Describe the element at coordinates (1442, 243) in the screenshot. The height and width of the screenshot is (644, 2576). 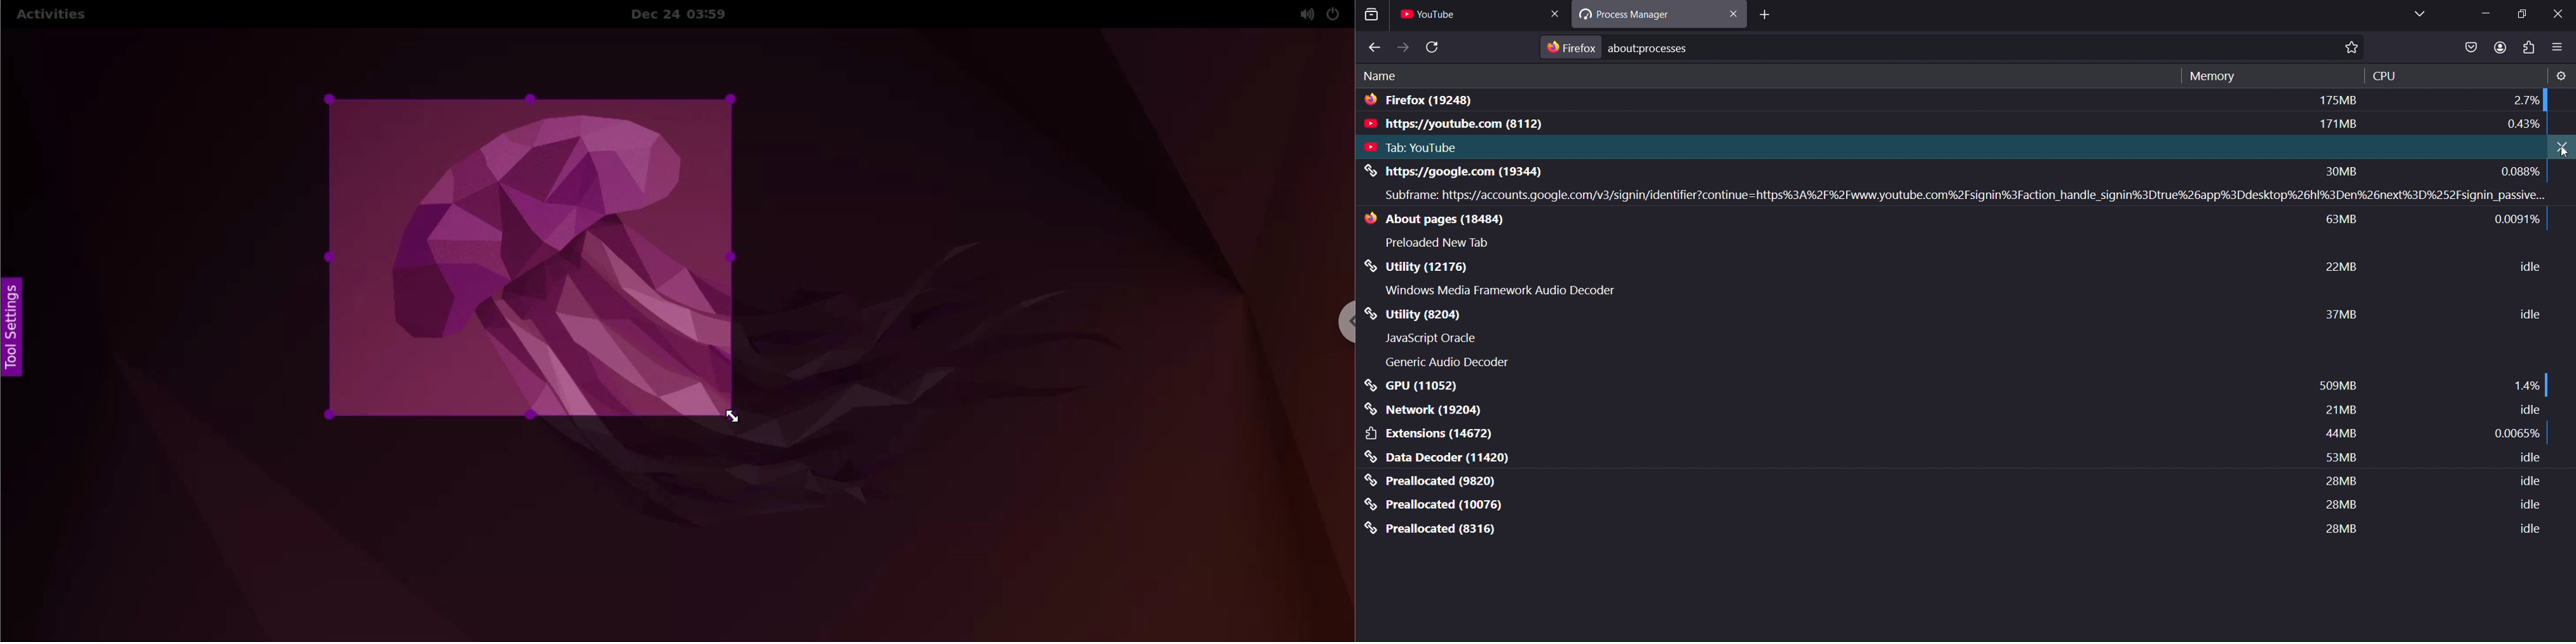
I see `Preloaded new tab` at that location.